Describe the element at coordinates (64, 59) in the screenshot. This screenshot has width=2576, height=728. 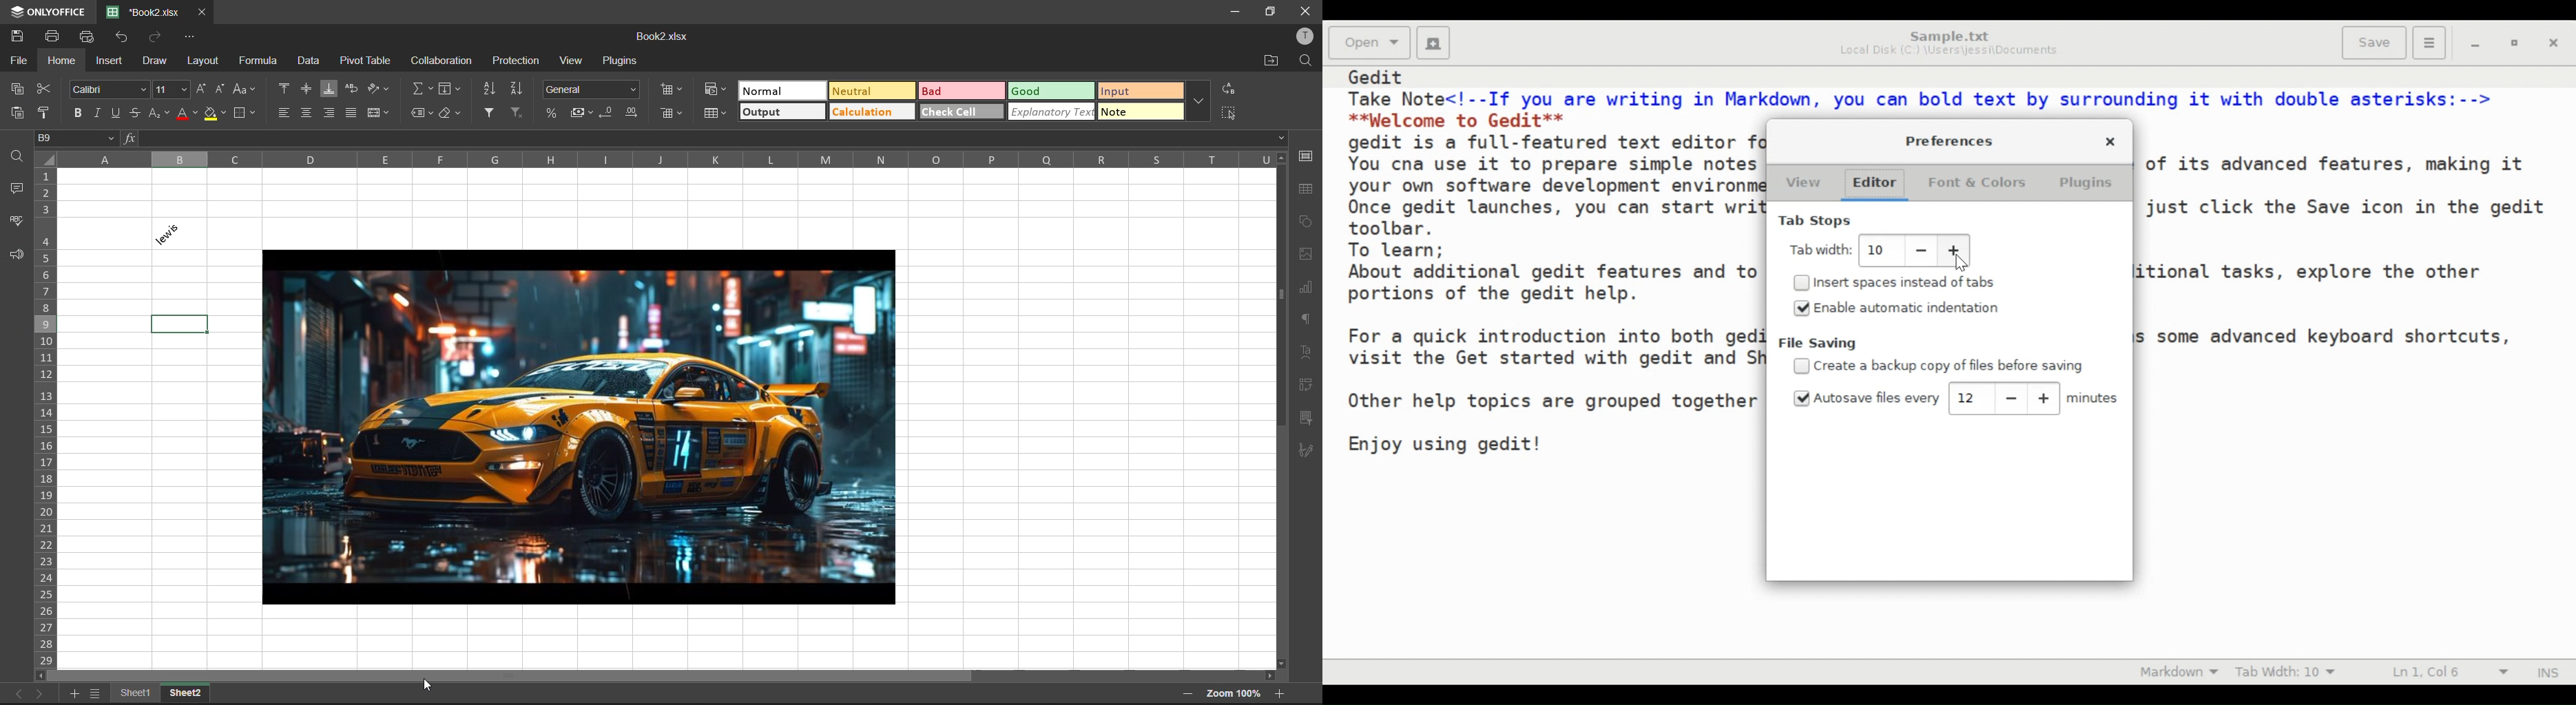
I see `home` at that location.